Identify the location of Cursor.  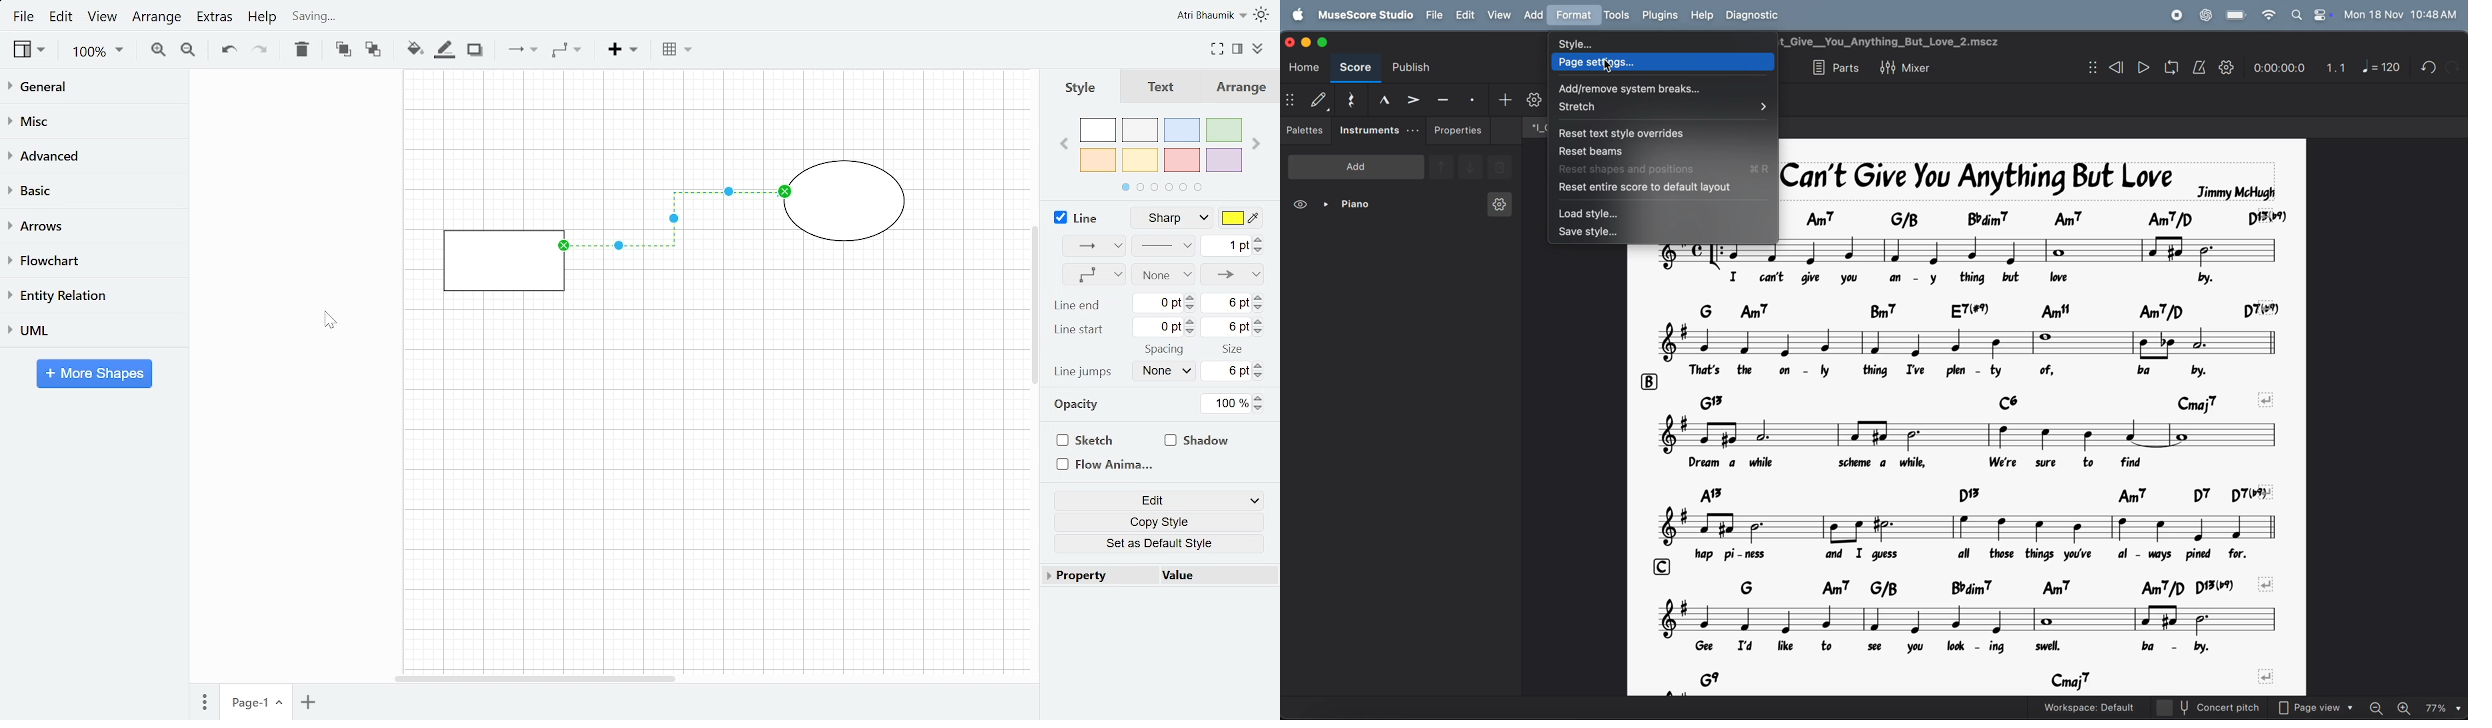
(326, 320).